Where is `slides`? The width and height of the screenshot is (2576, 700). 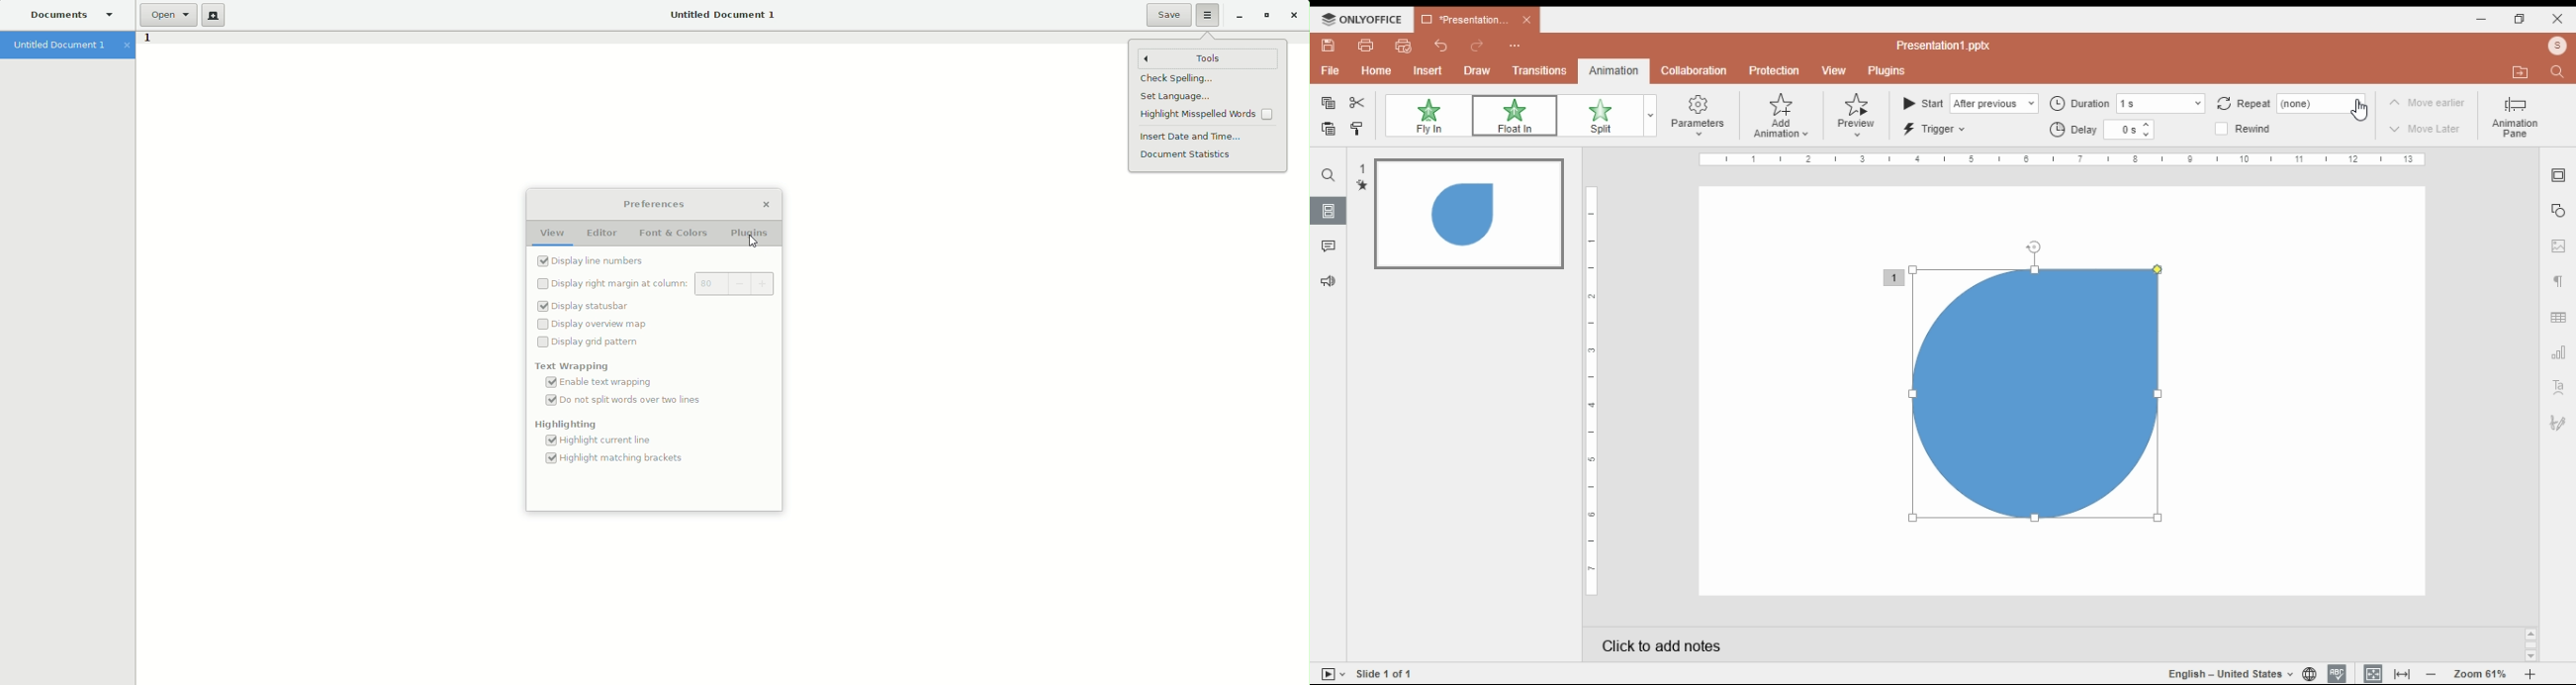 slides is located at coordinates (1331, 211).